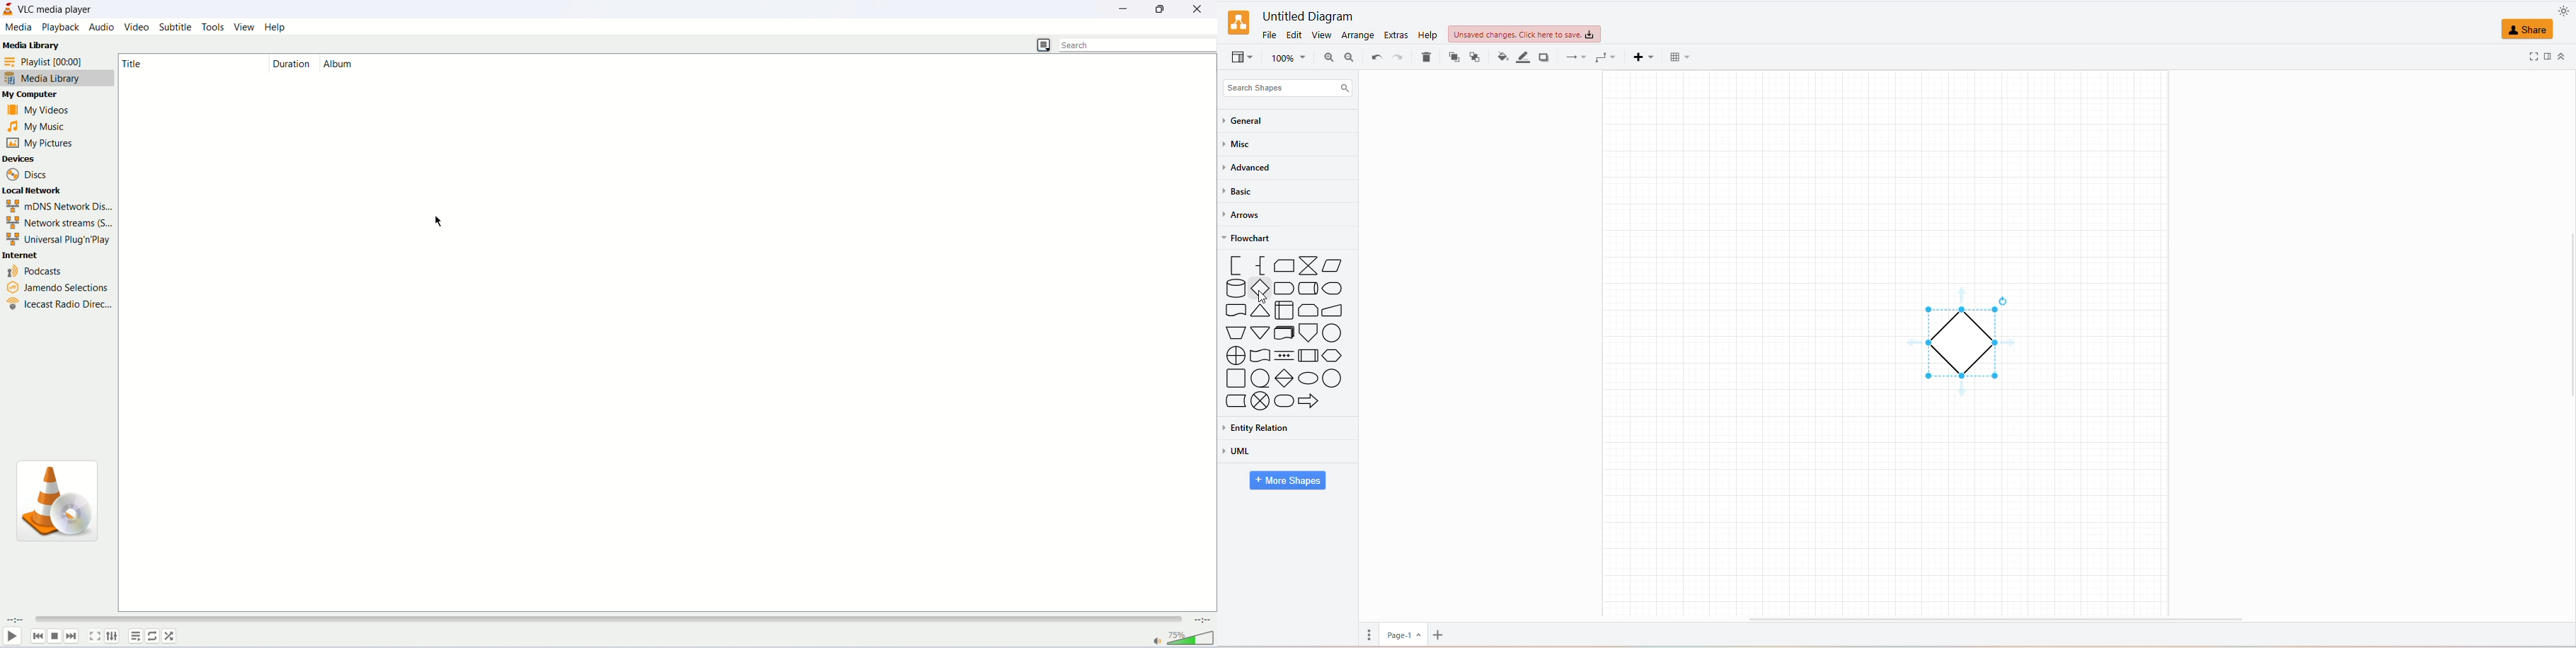  What do you see at coordinates (1239, 193) in the screenshot?
I see `BASIC` at bounding box center [1239, 193].